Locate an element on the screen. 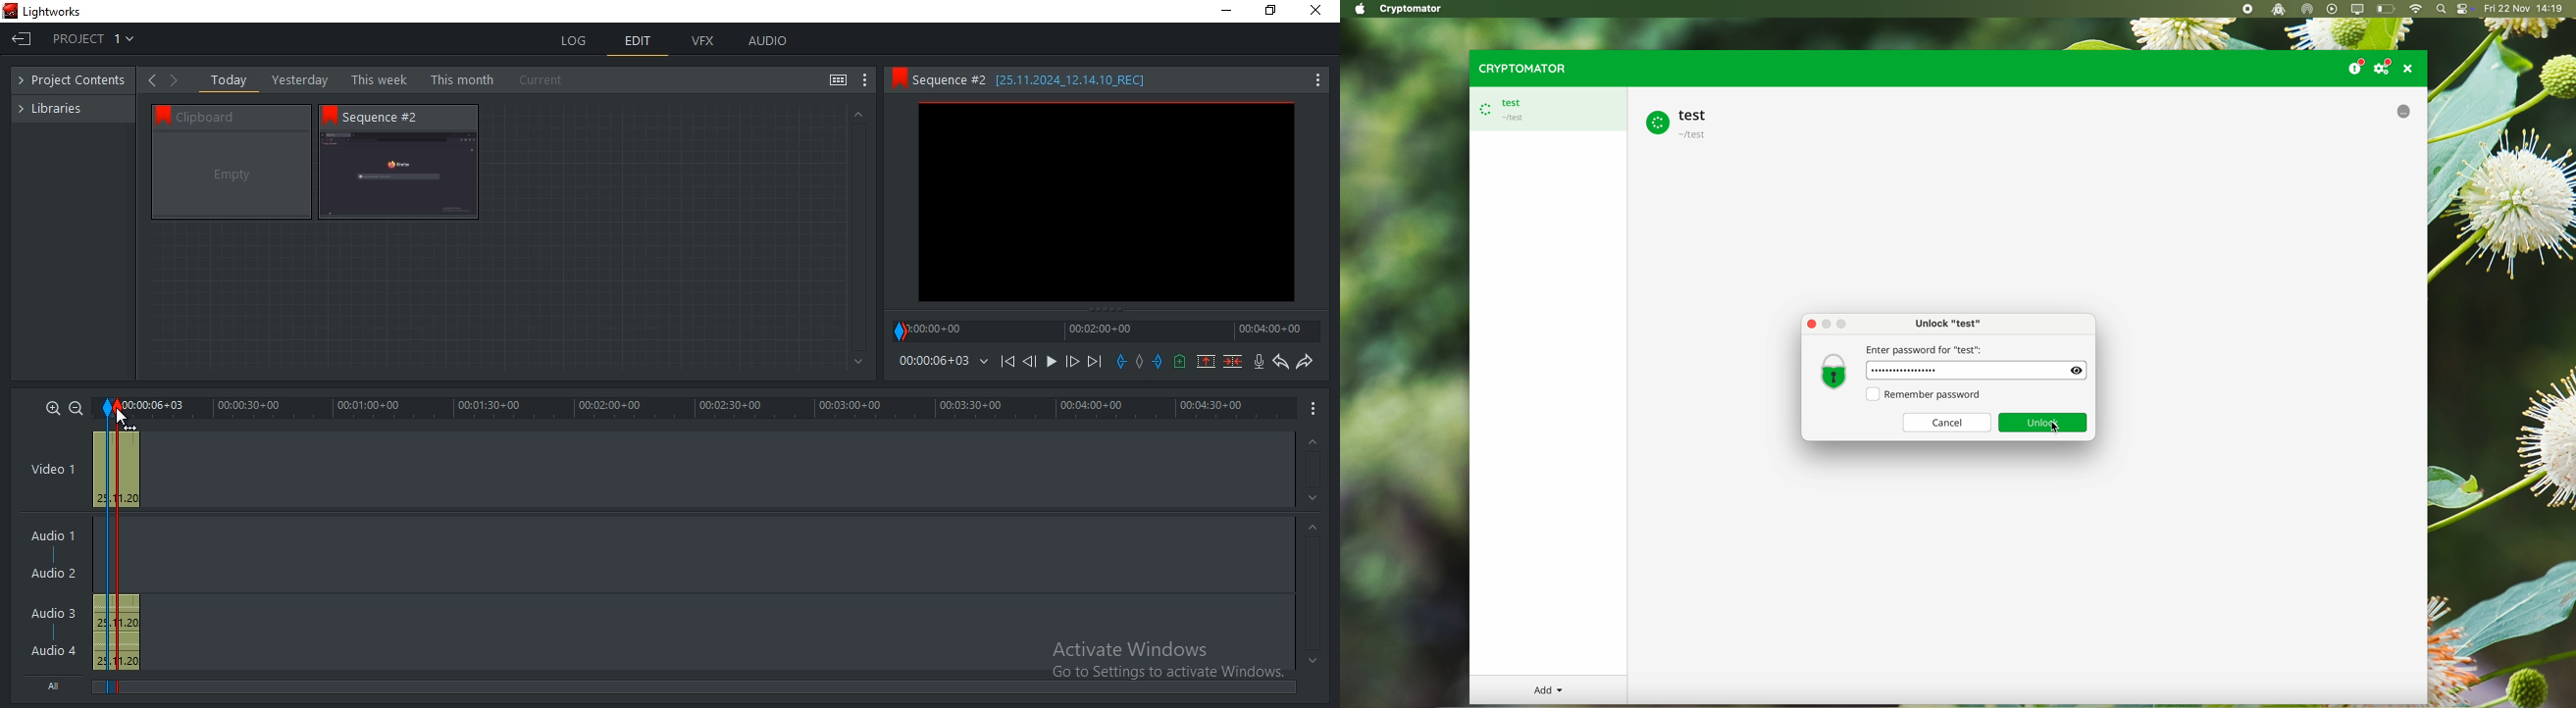 The image size is (2576, 728). exit project is located at coordinates (25, 41).